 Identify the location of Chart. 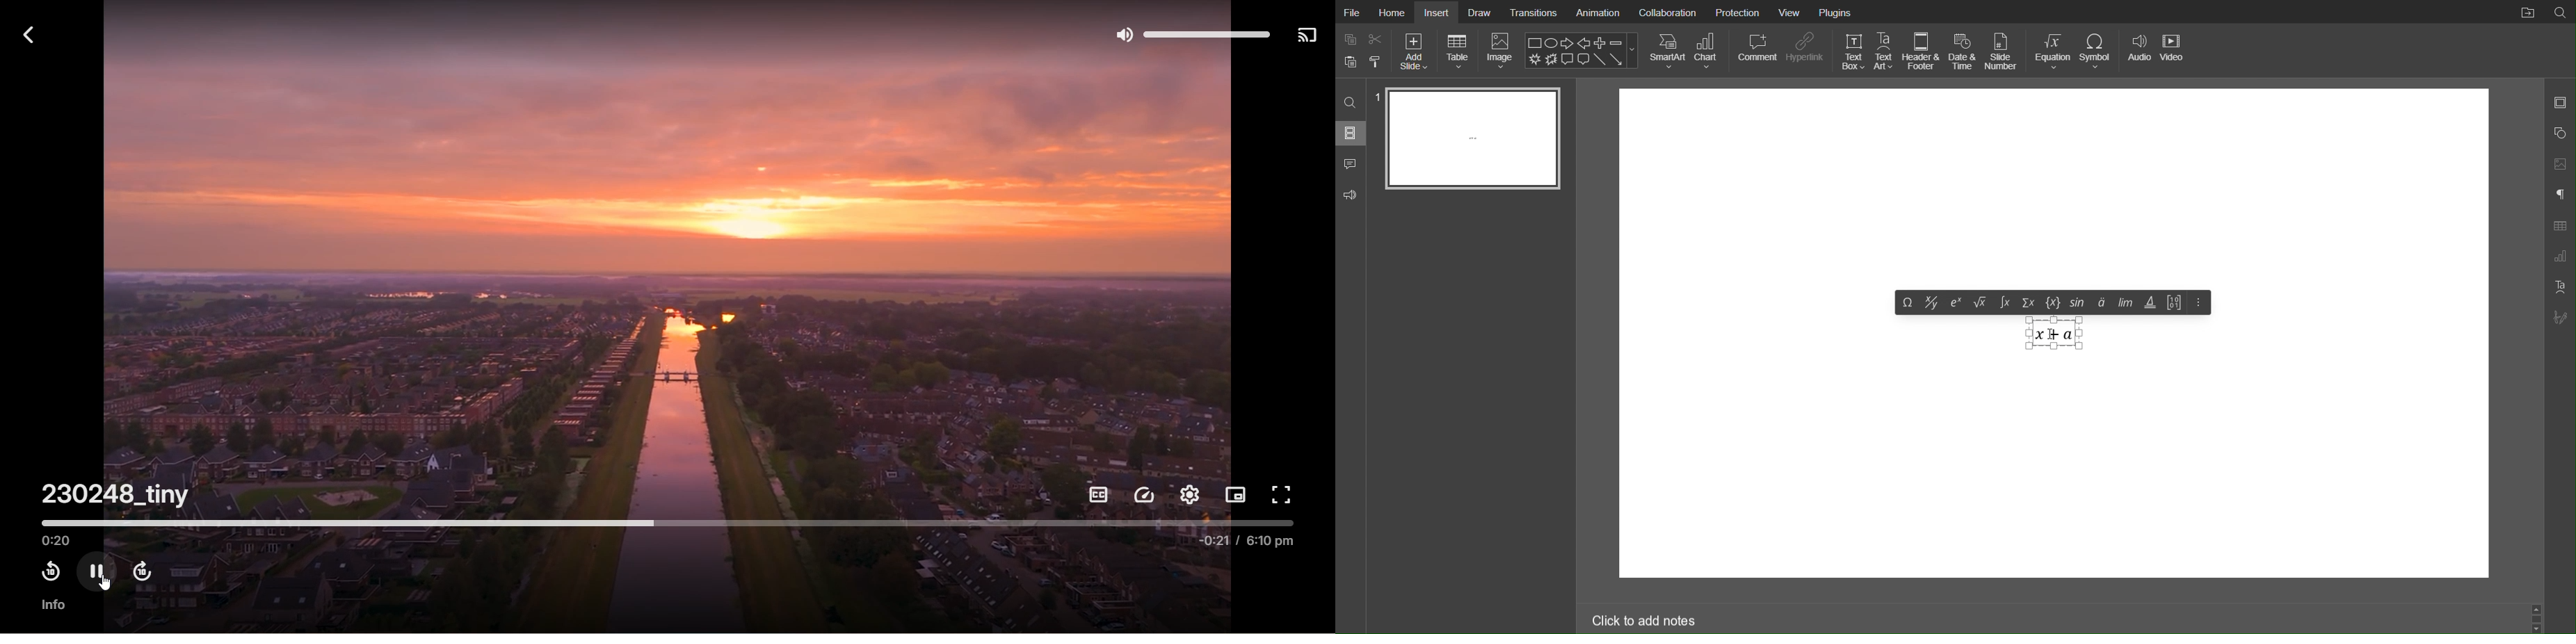
(1708, 51).